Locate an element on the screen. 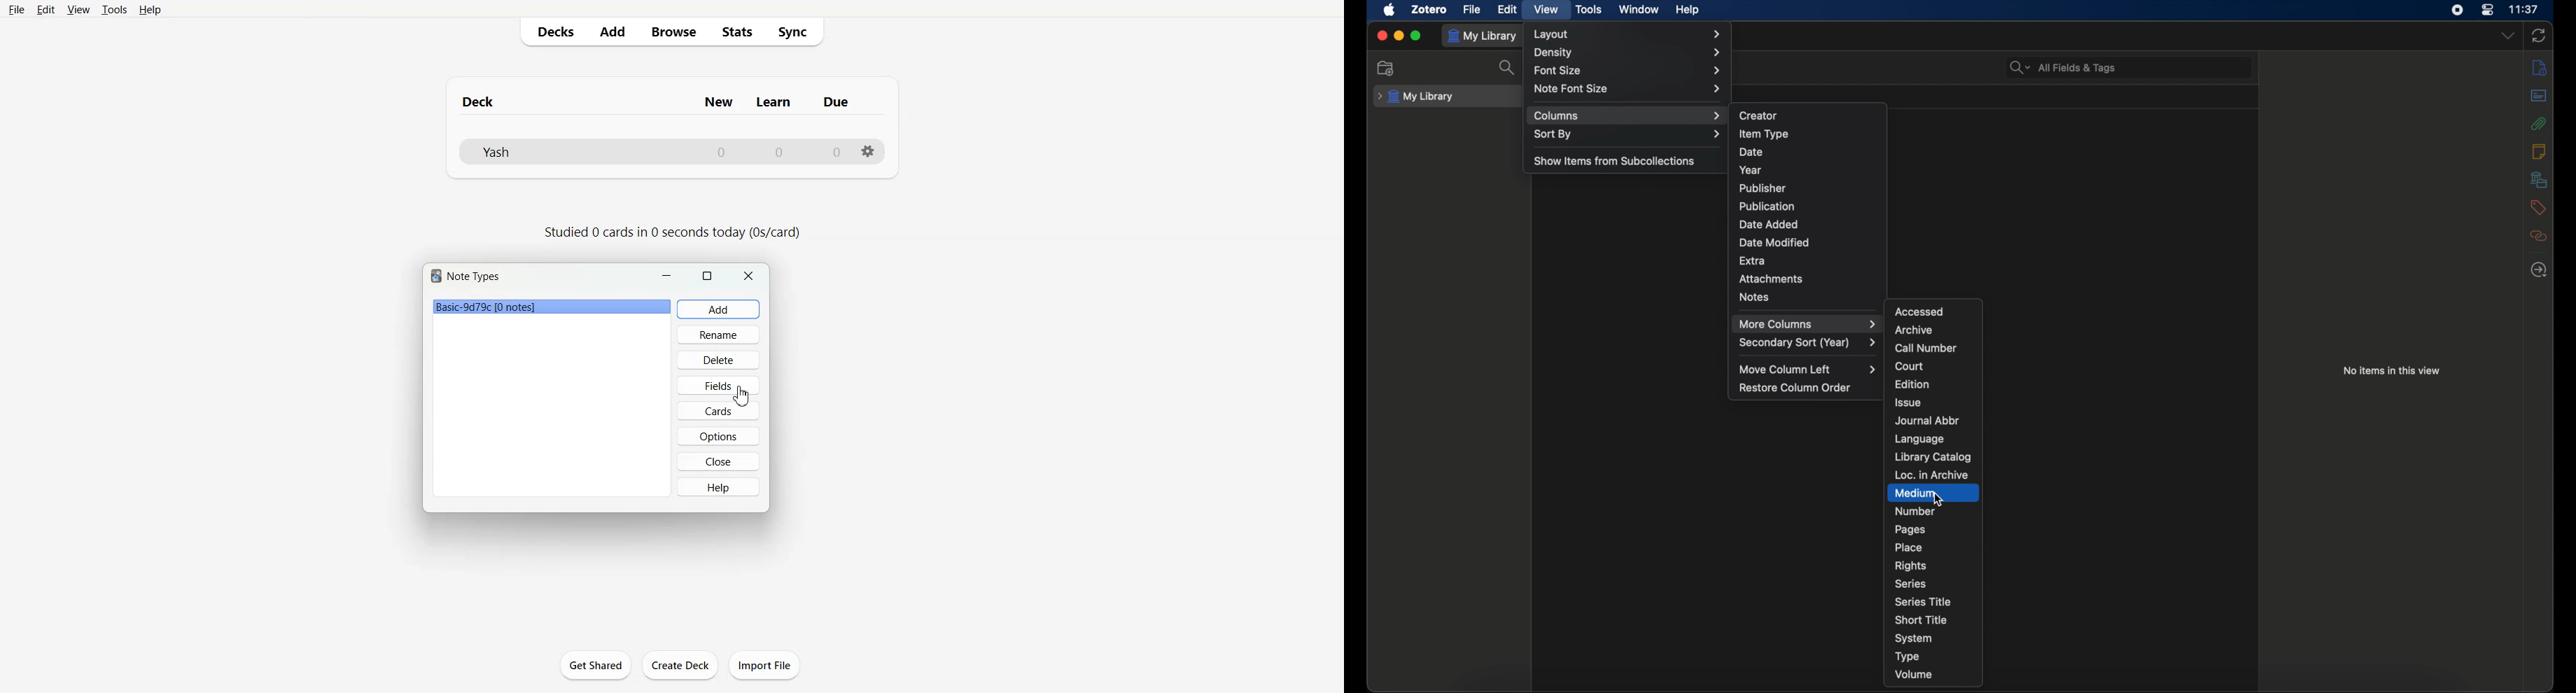 This screenshot has width=2576, height=700. sort by is located at coordinates (1626, 133).